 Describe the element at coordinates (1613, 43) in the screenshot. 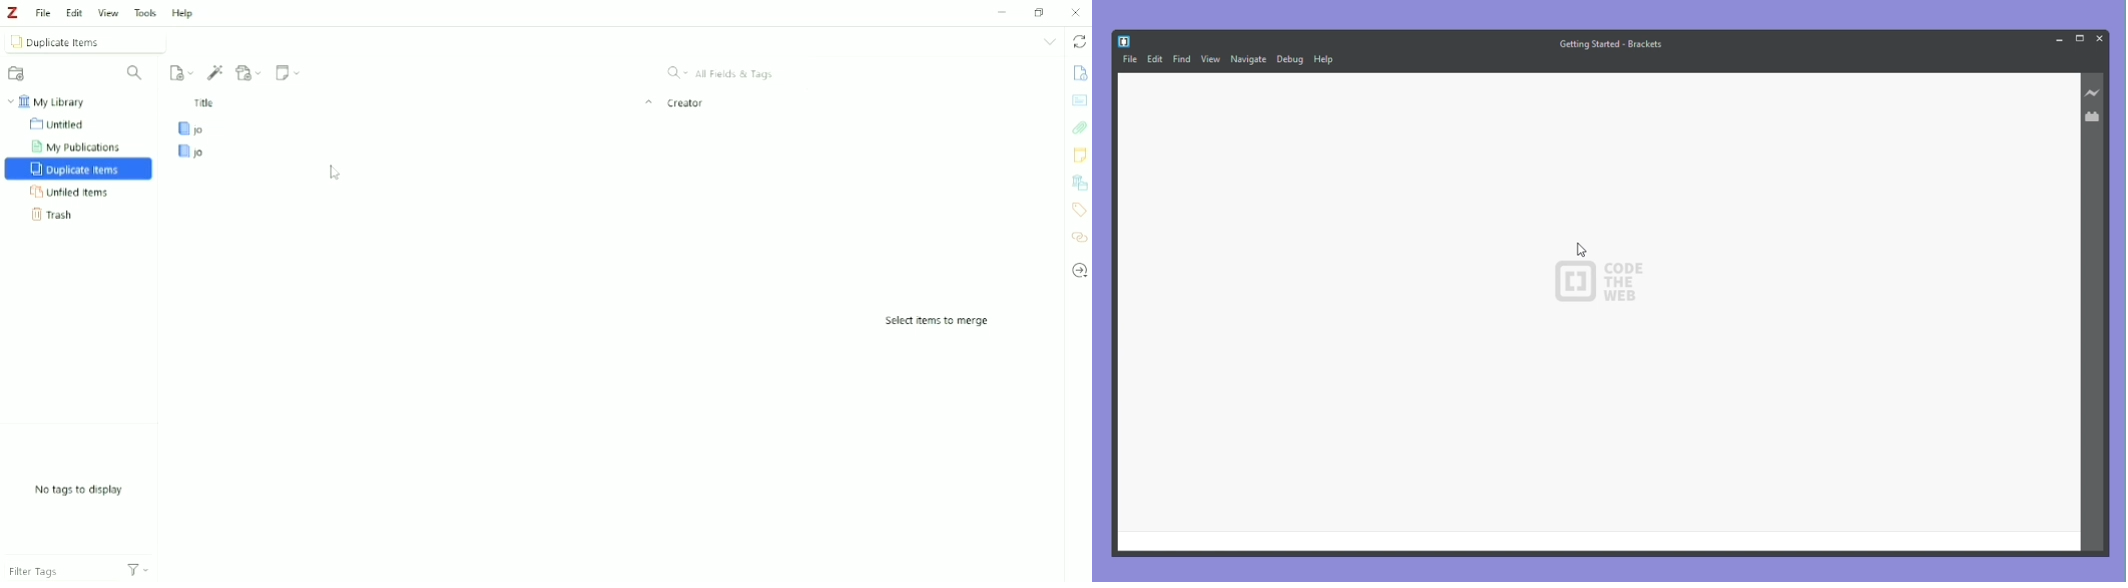

I see `getting Started -  Brackets` at that location.